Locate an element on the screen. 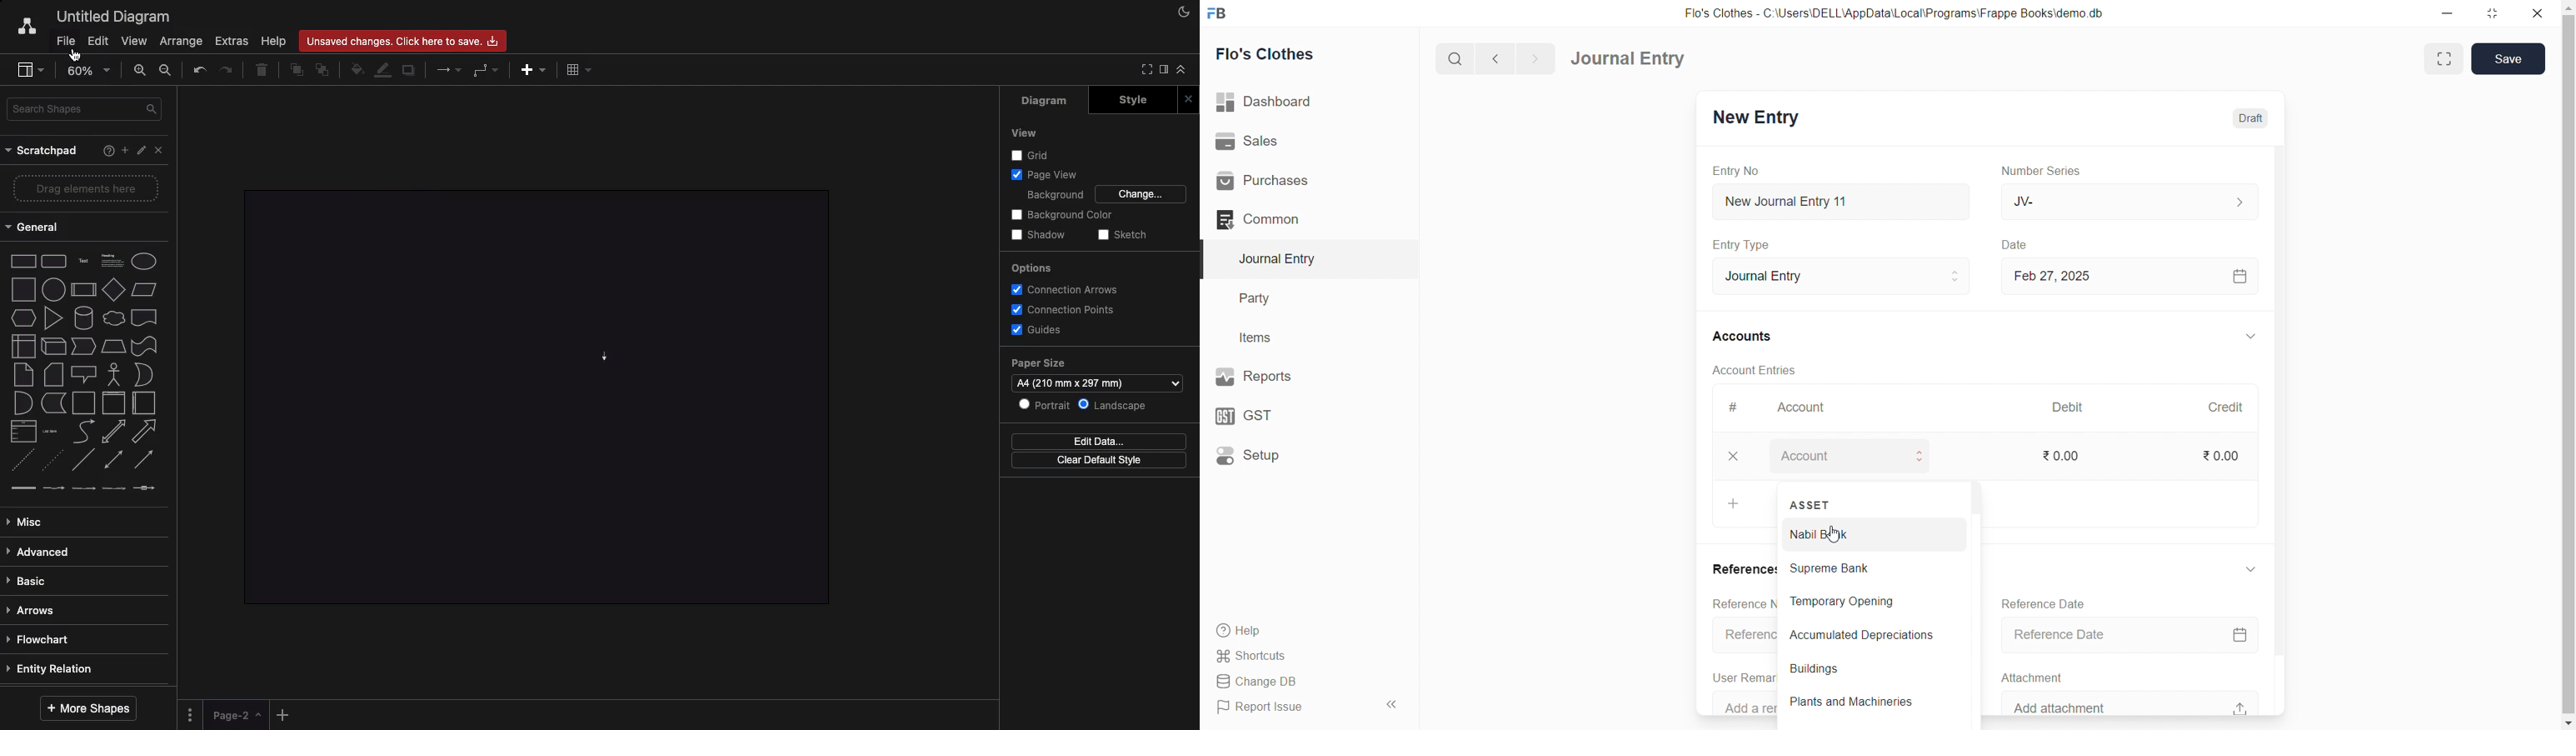 This screenshot has width=2576, height=756. JV- is located at coordinates (2136, 199).